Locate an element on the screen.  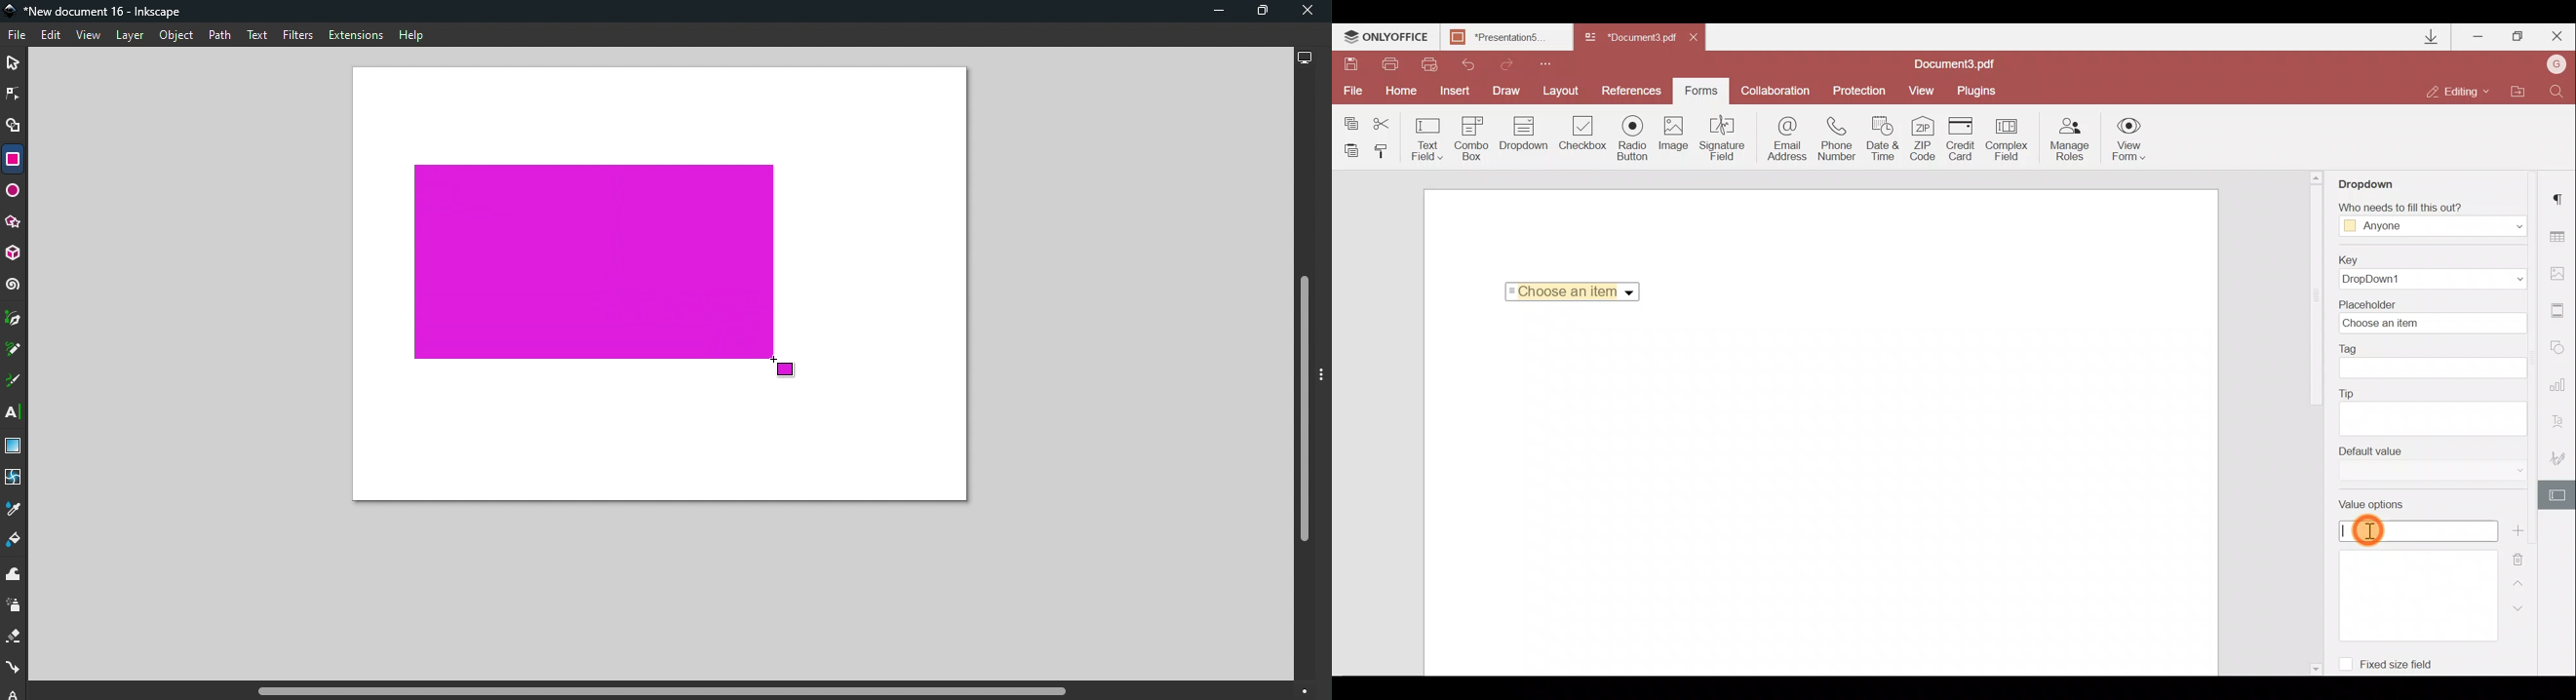
Manage roles is located at coordinates (2070, 139).